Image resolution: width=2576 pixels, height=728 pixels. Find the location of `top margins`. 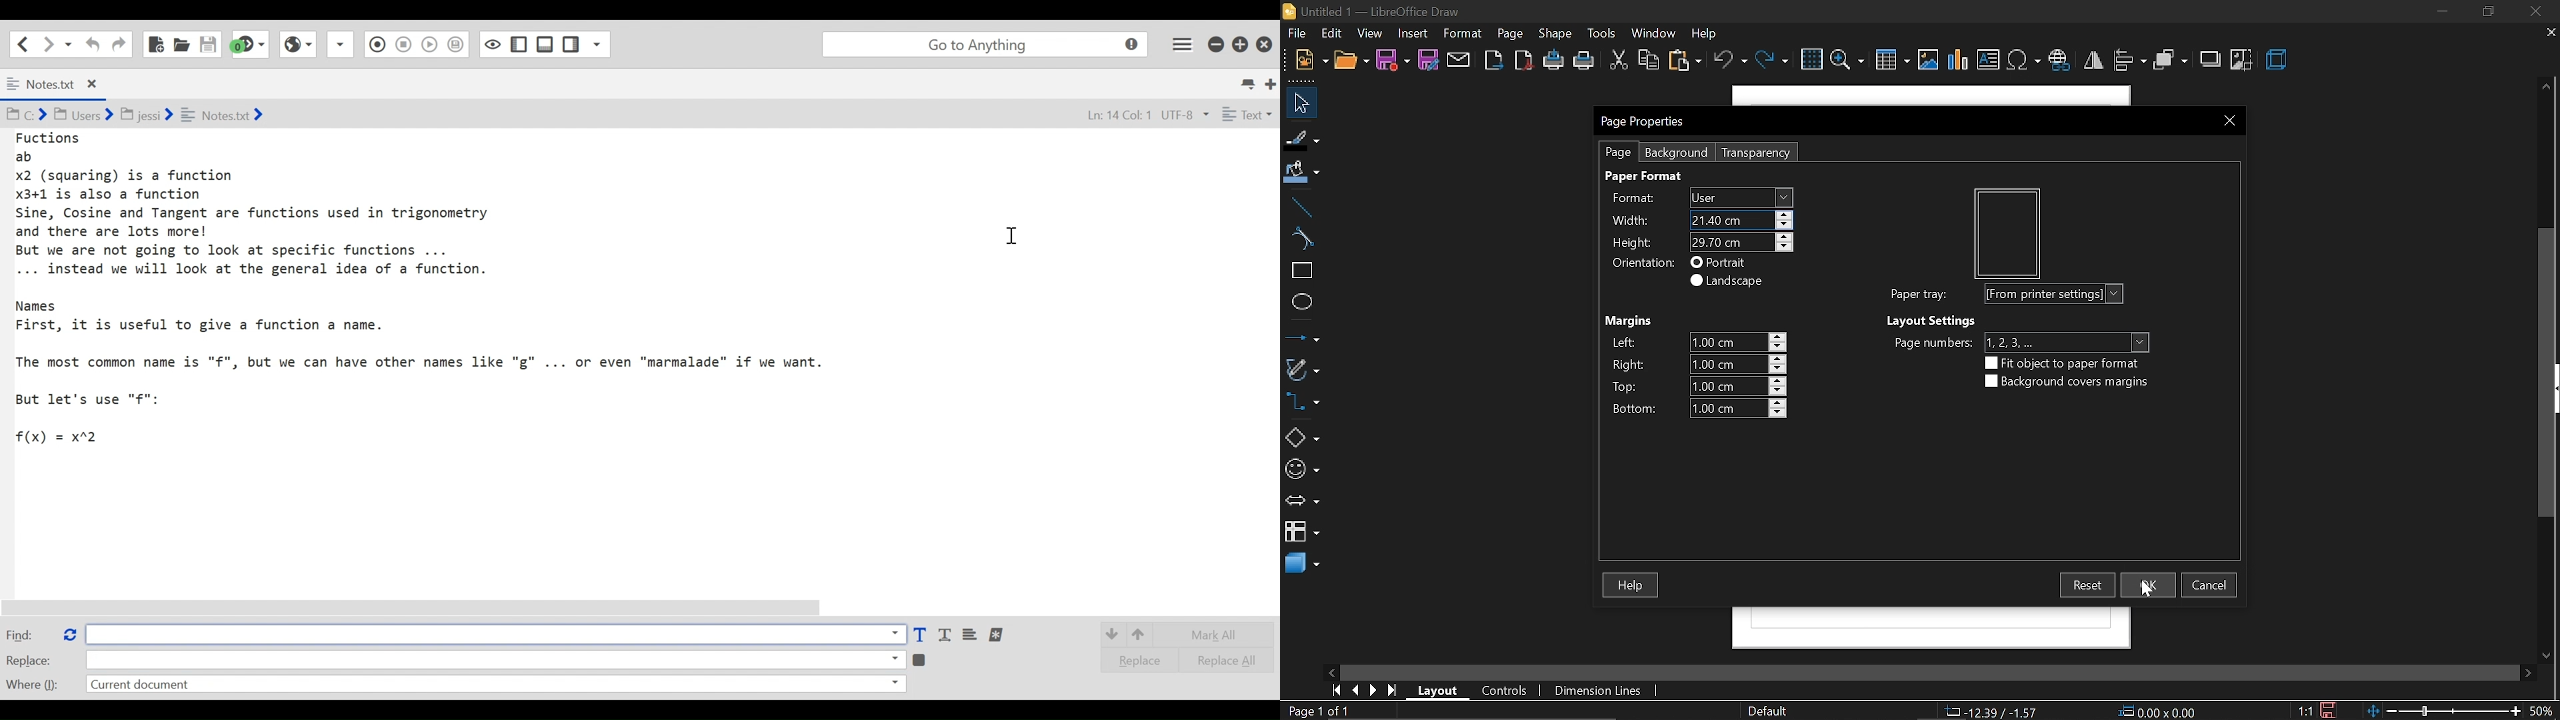

top margins is located at coordinates (1630, 385).